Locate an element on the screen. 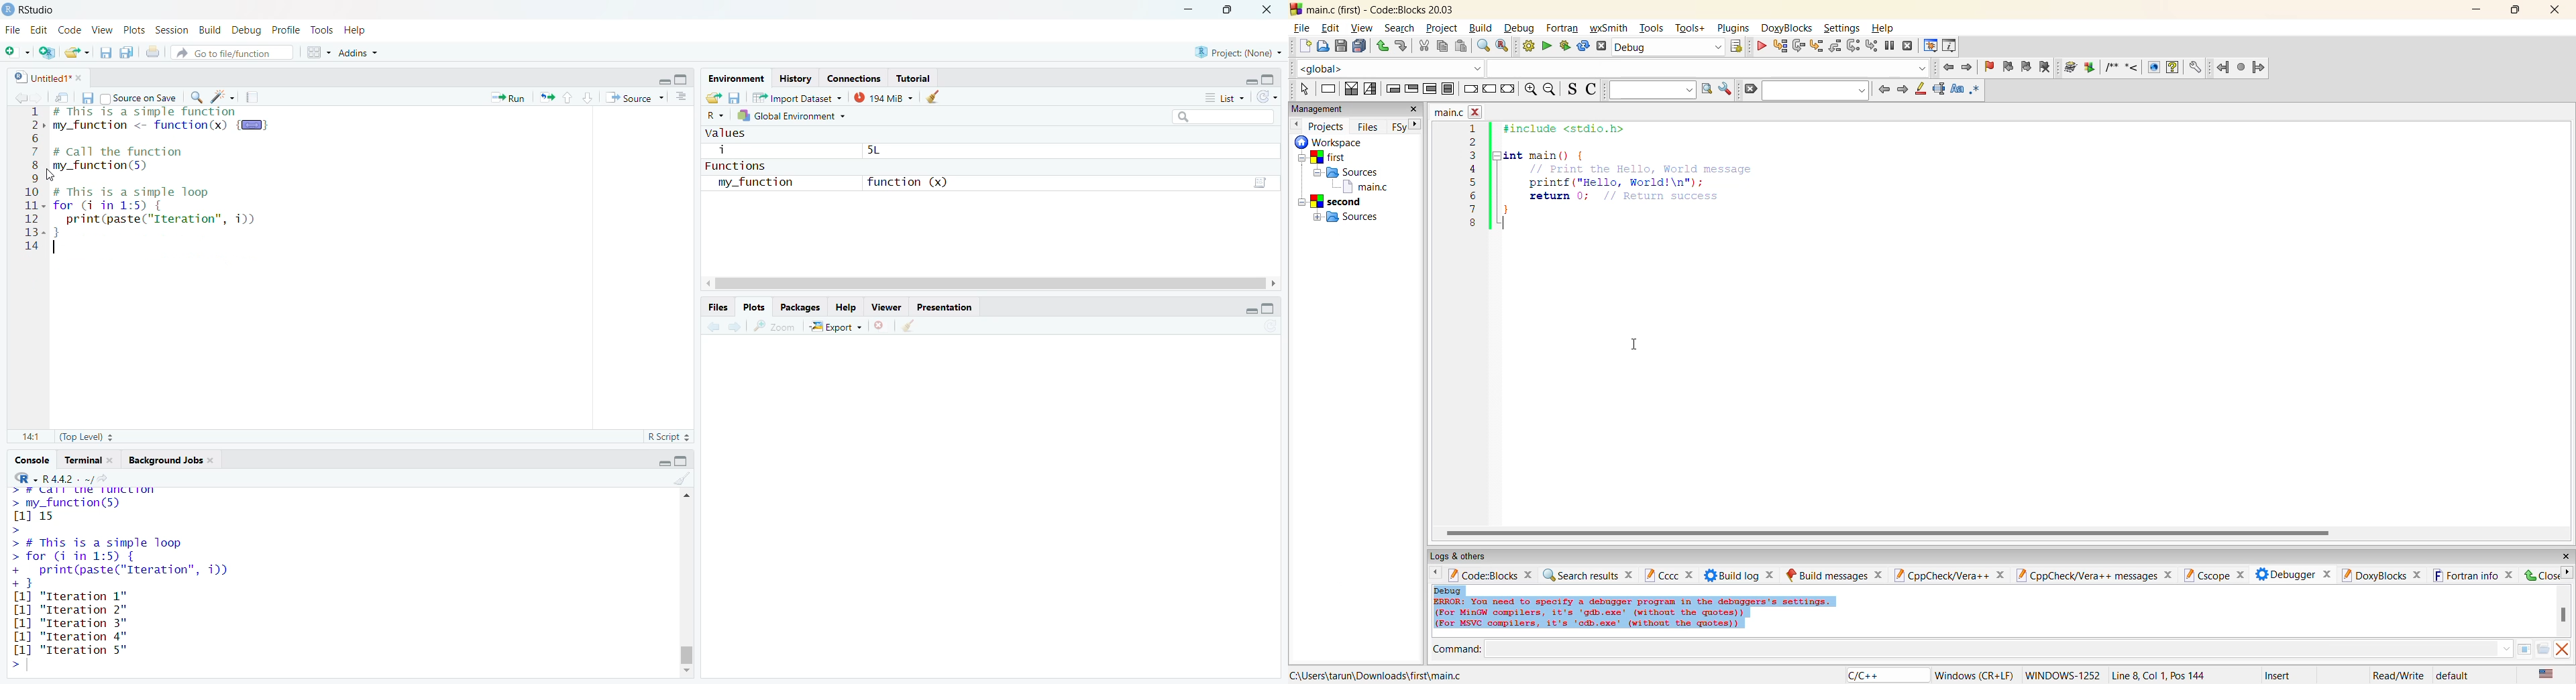  help is located at coordinates (360, 29).